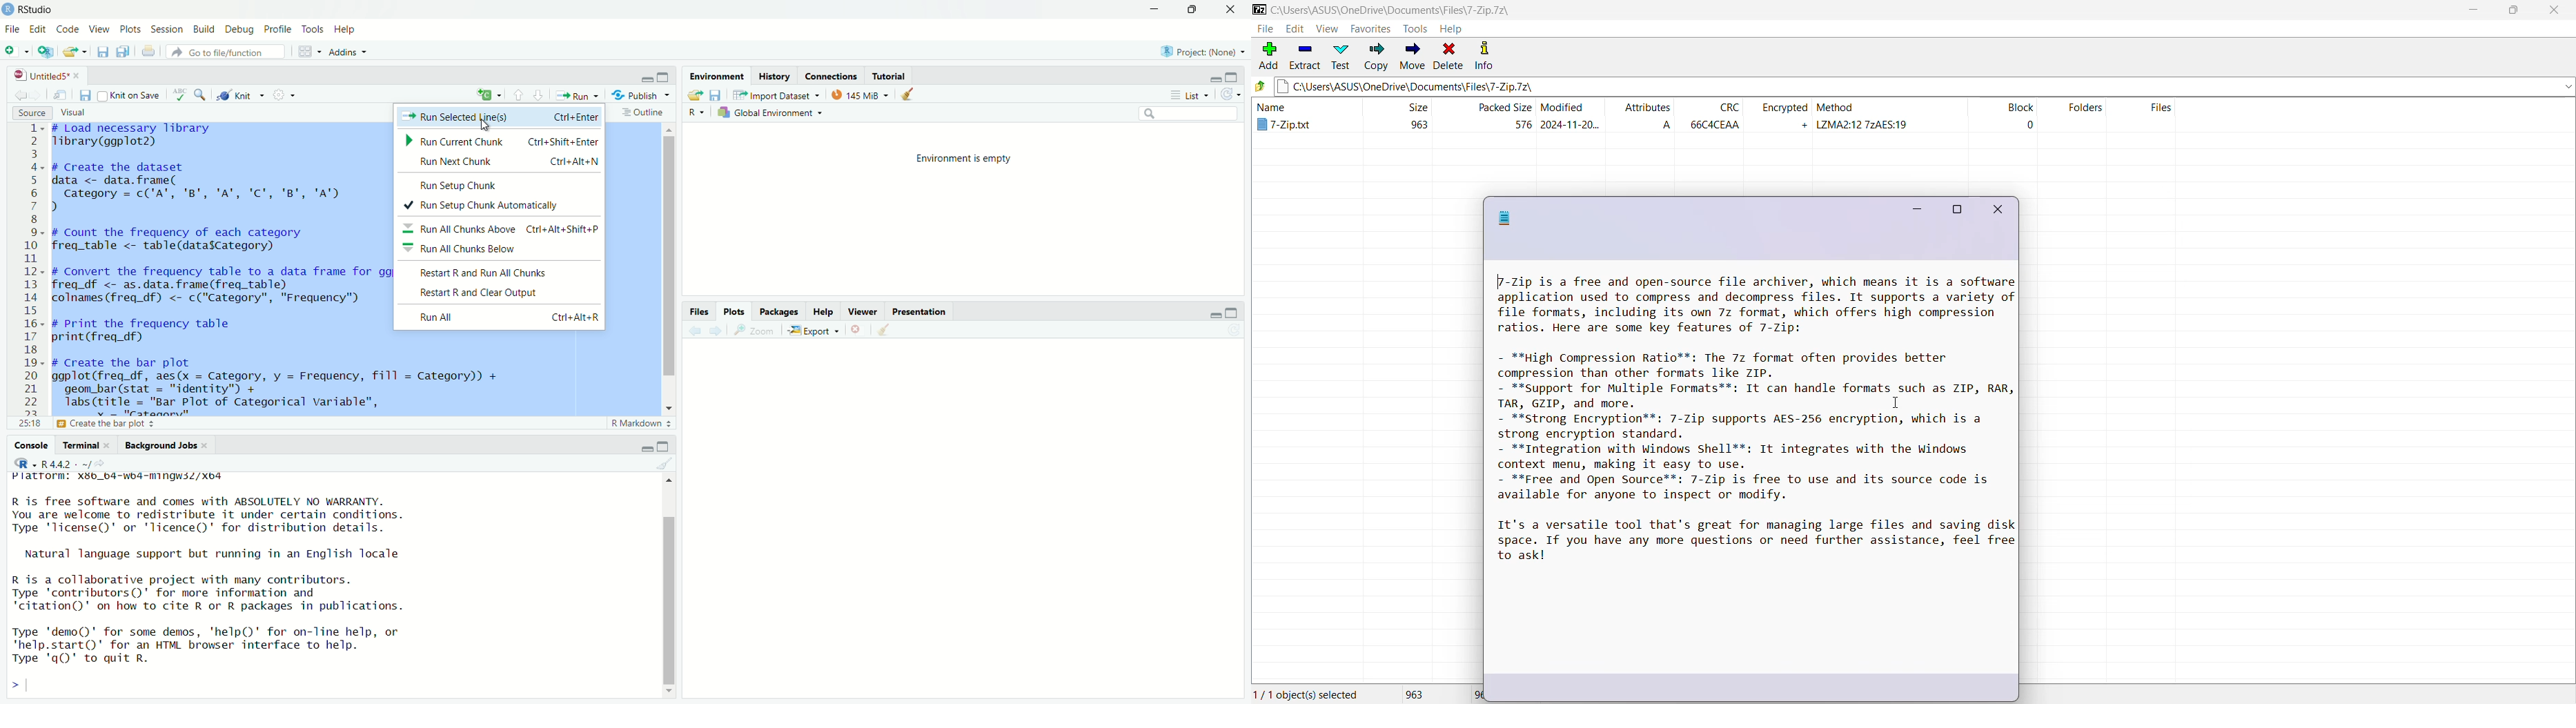 The height and width of the screenshot is (728, 2576). Describe the element at coordinates (1231, 95) in the screenshot. I see `refresh` at that location.